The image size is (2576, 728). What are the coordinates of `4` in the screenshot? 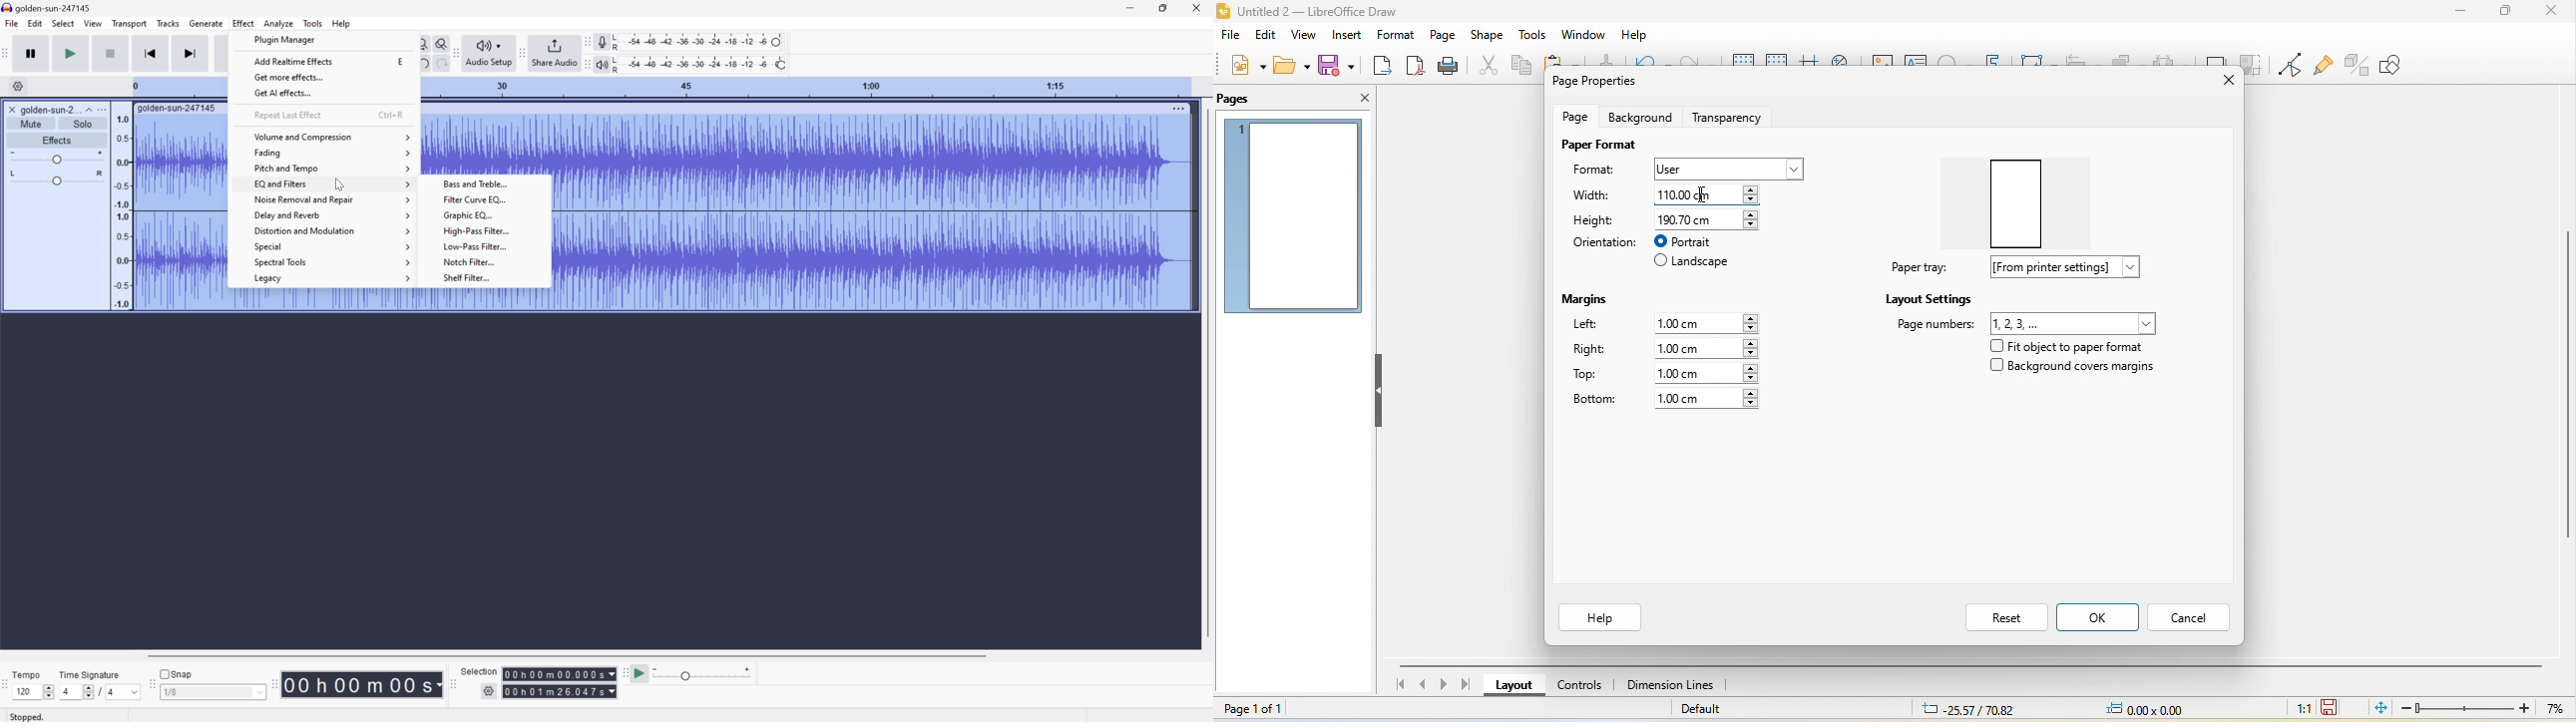 It's located at (125, 692).